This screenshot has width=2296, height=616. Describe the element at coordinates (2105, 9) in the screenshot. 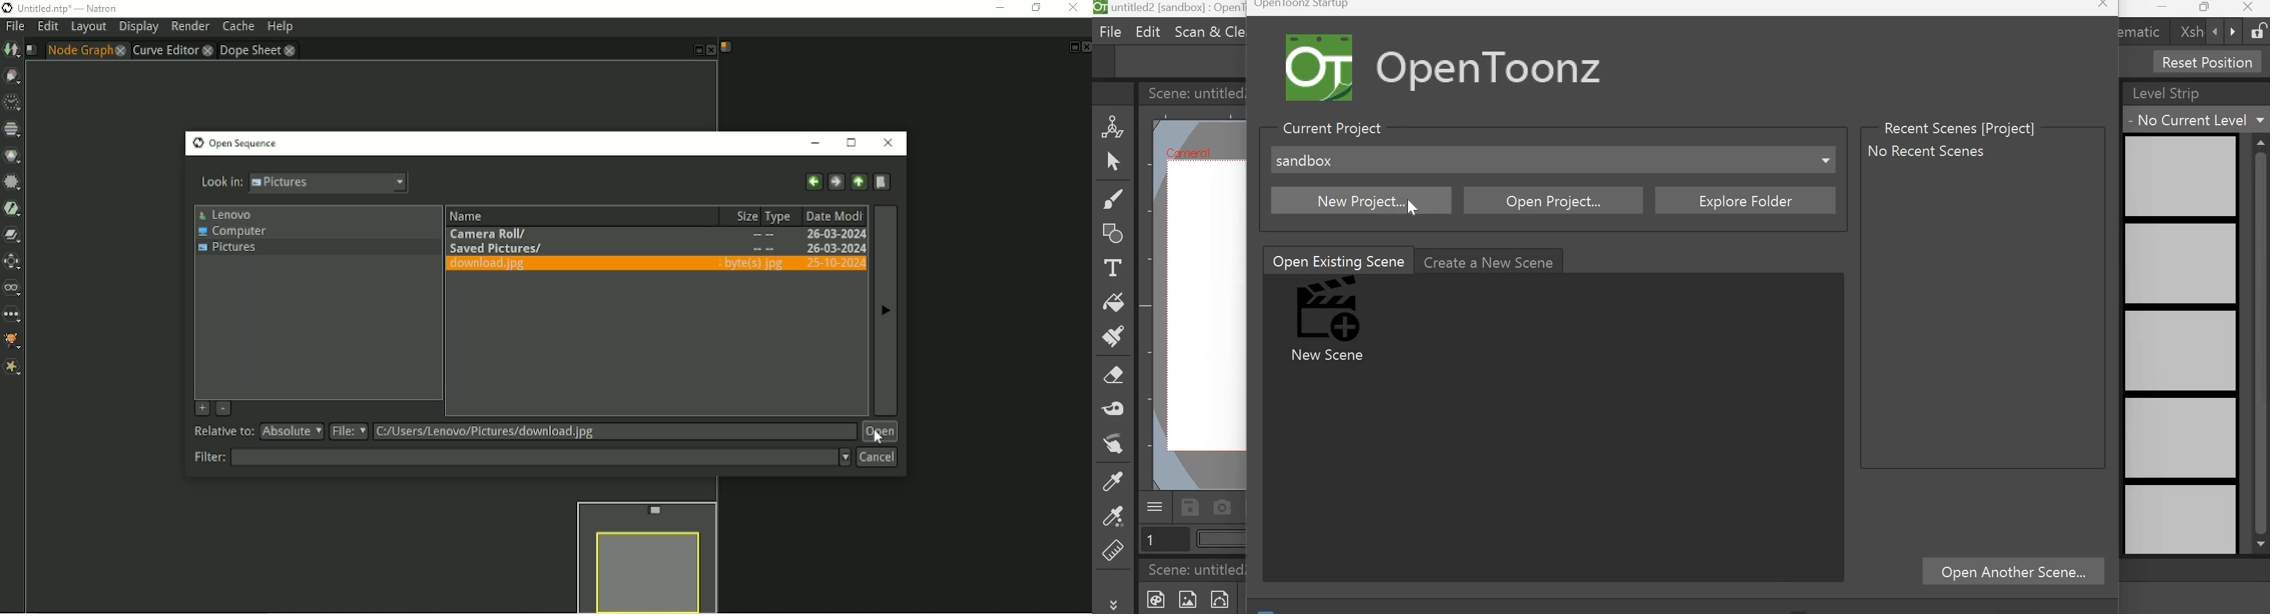

I see `Close window` at that location.